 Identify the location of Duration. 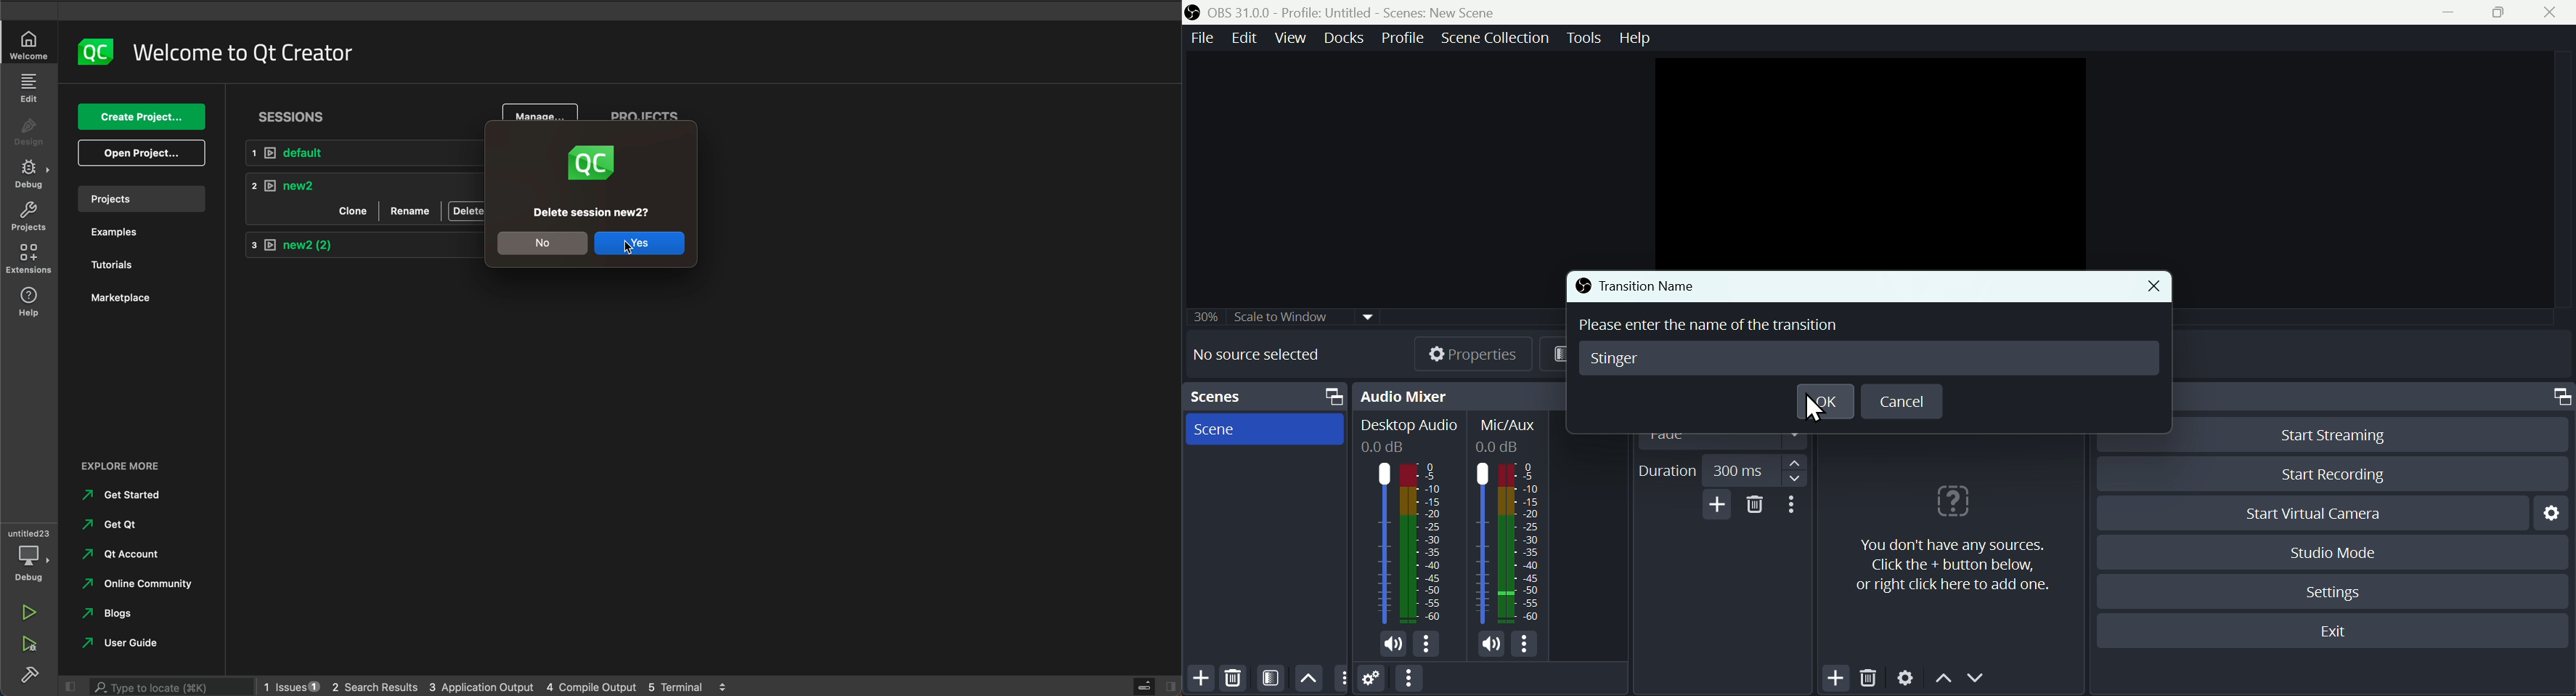
(1668, 471).